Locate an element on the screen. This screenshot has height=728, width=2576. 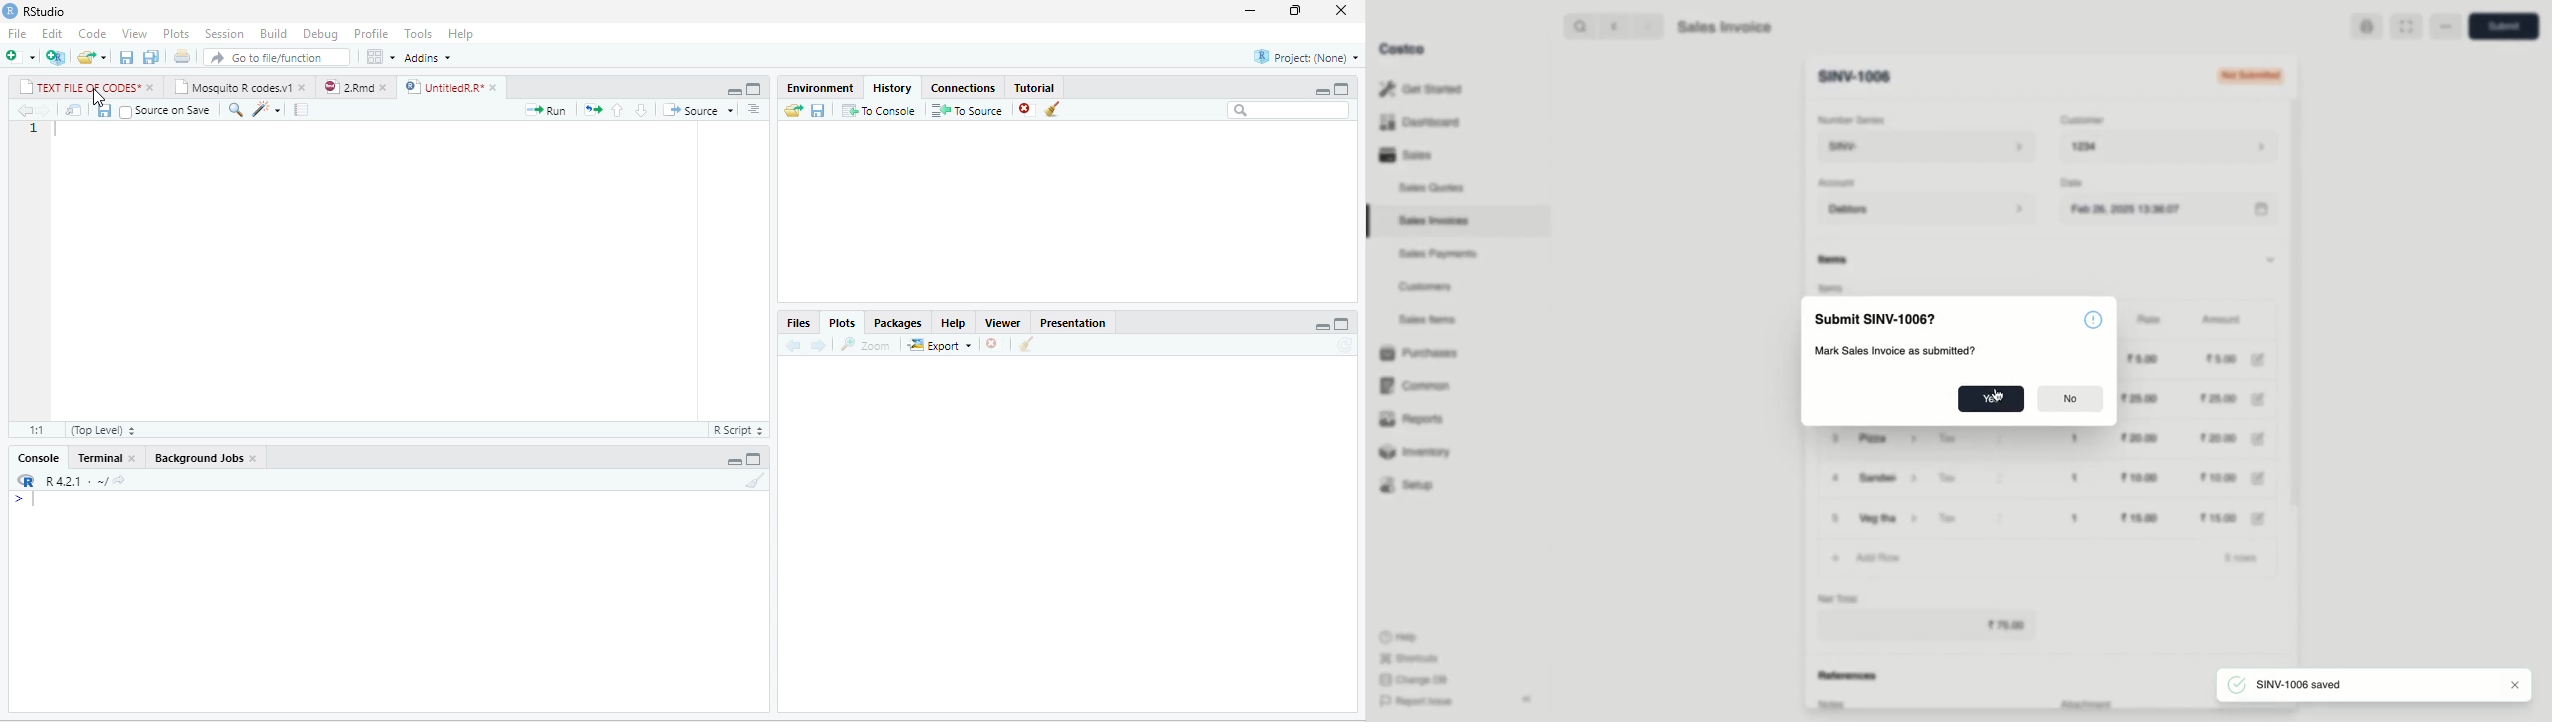
Setup is located at coordinates (1413, 485).